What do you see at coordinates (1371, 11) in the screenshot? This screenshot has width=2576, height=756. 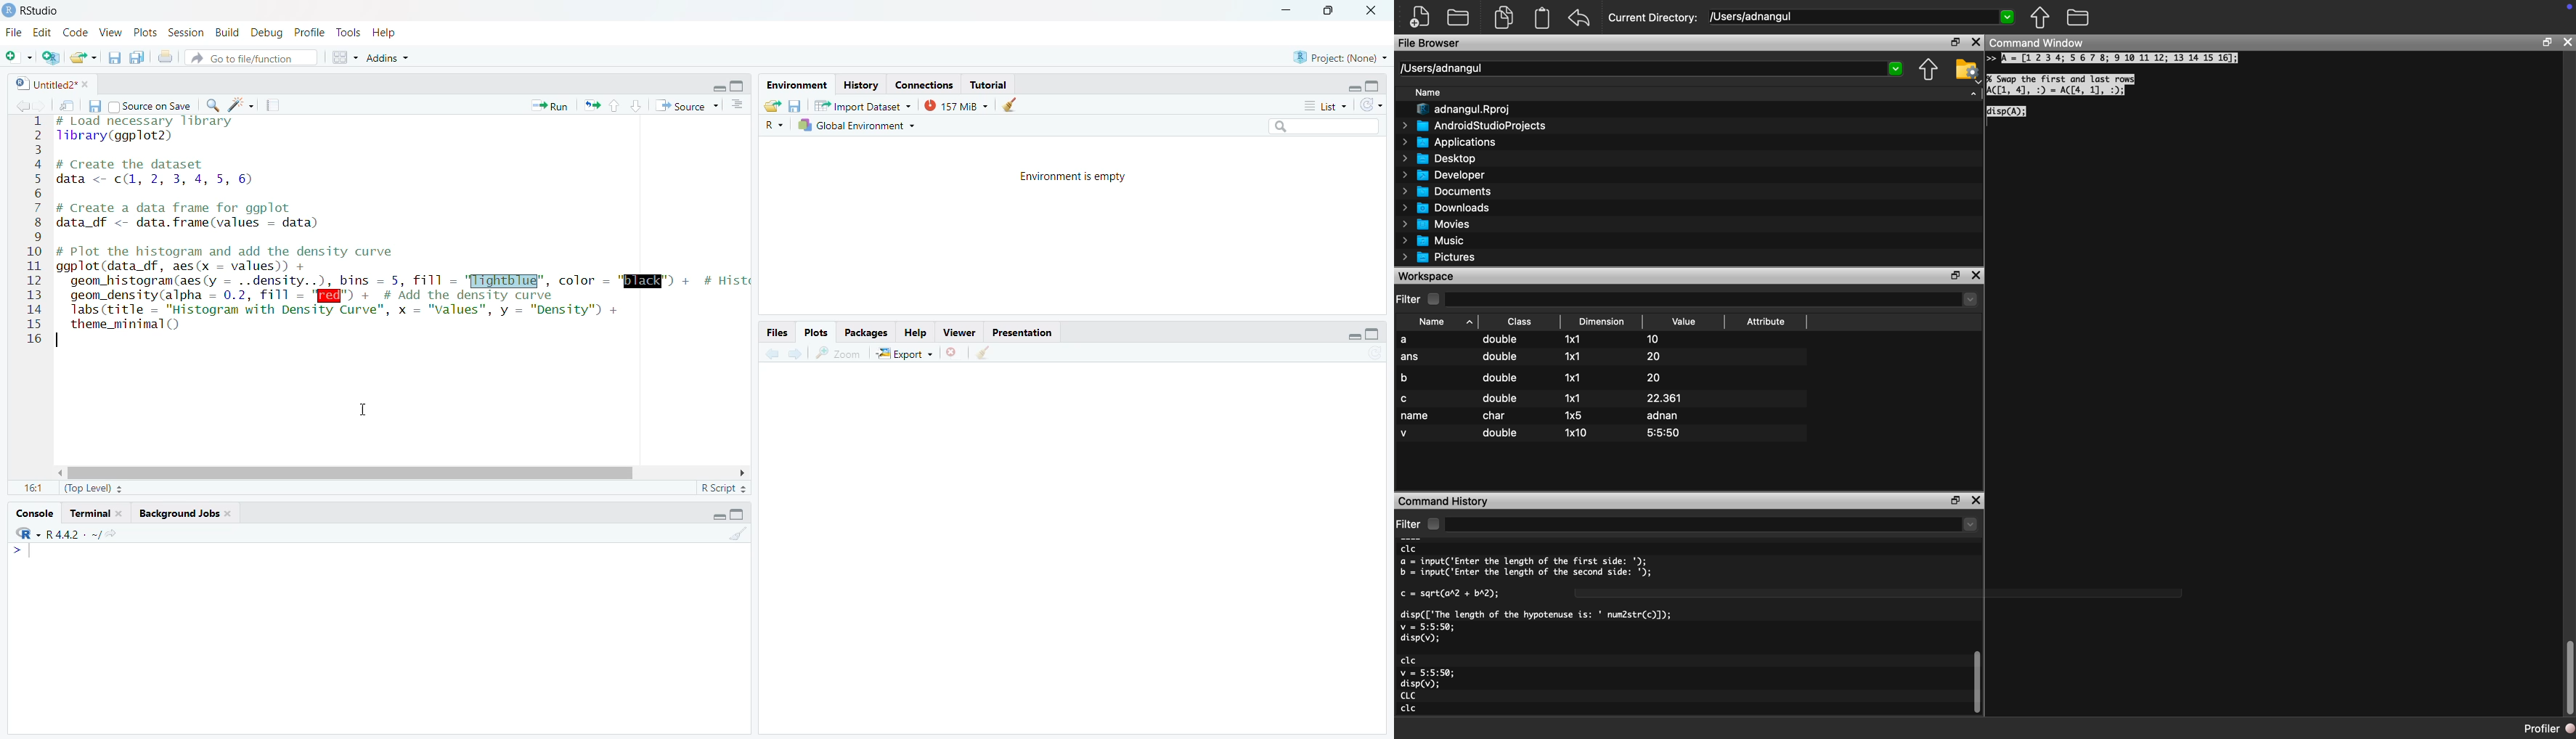 I see `close` at bounding box center [1371, 11].